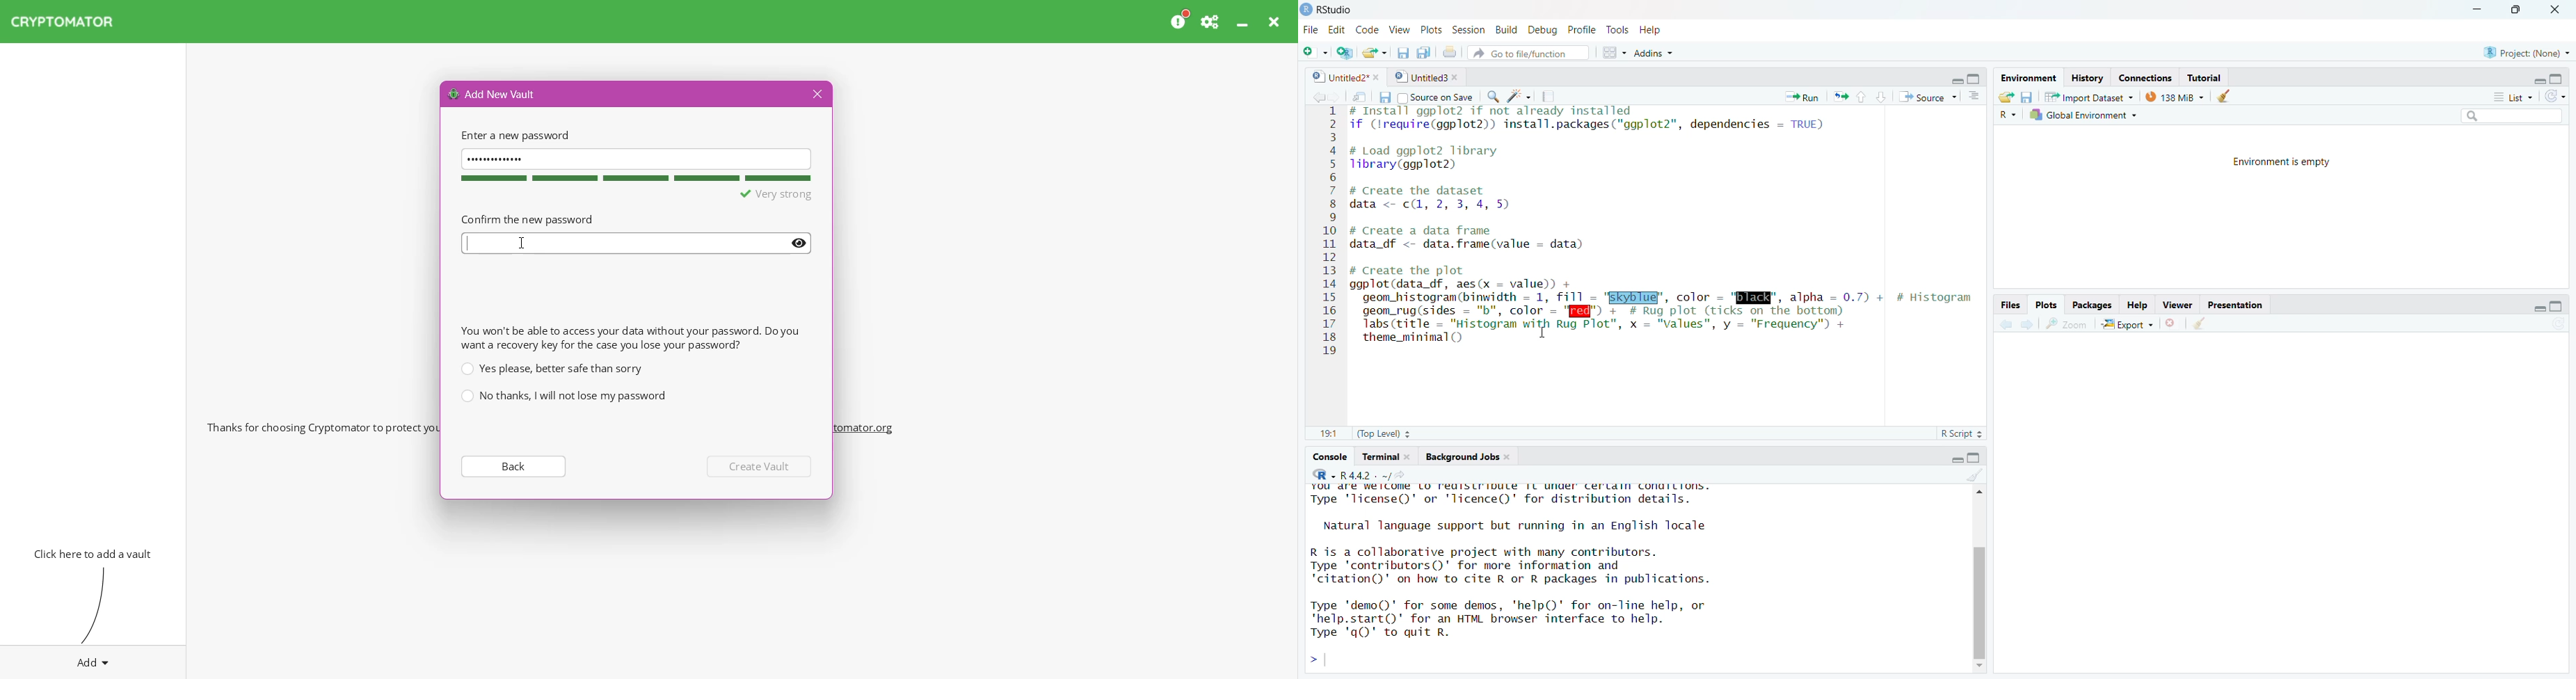  What do you see at coordinates (1954, 433) in the screenshot?
I see `R Script 2` at bounding box center [1954, 433].